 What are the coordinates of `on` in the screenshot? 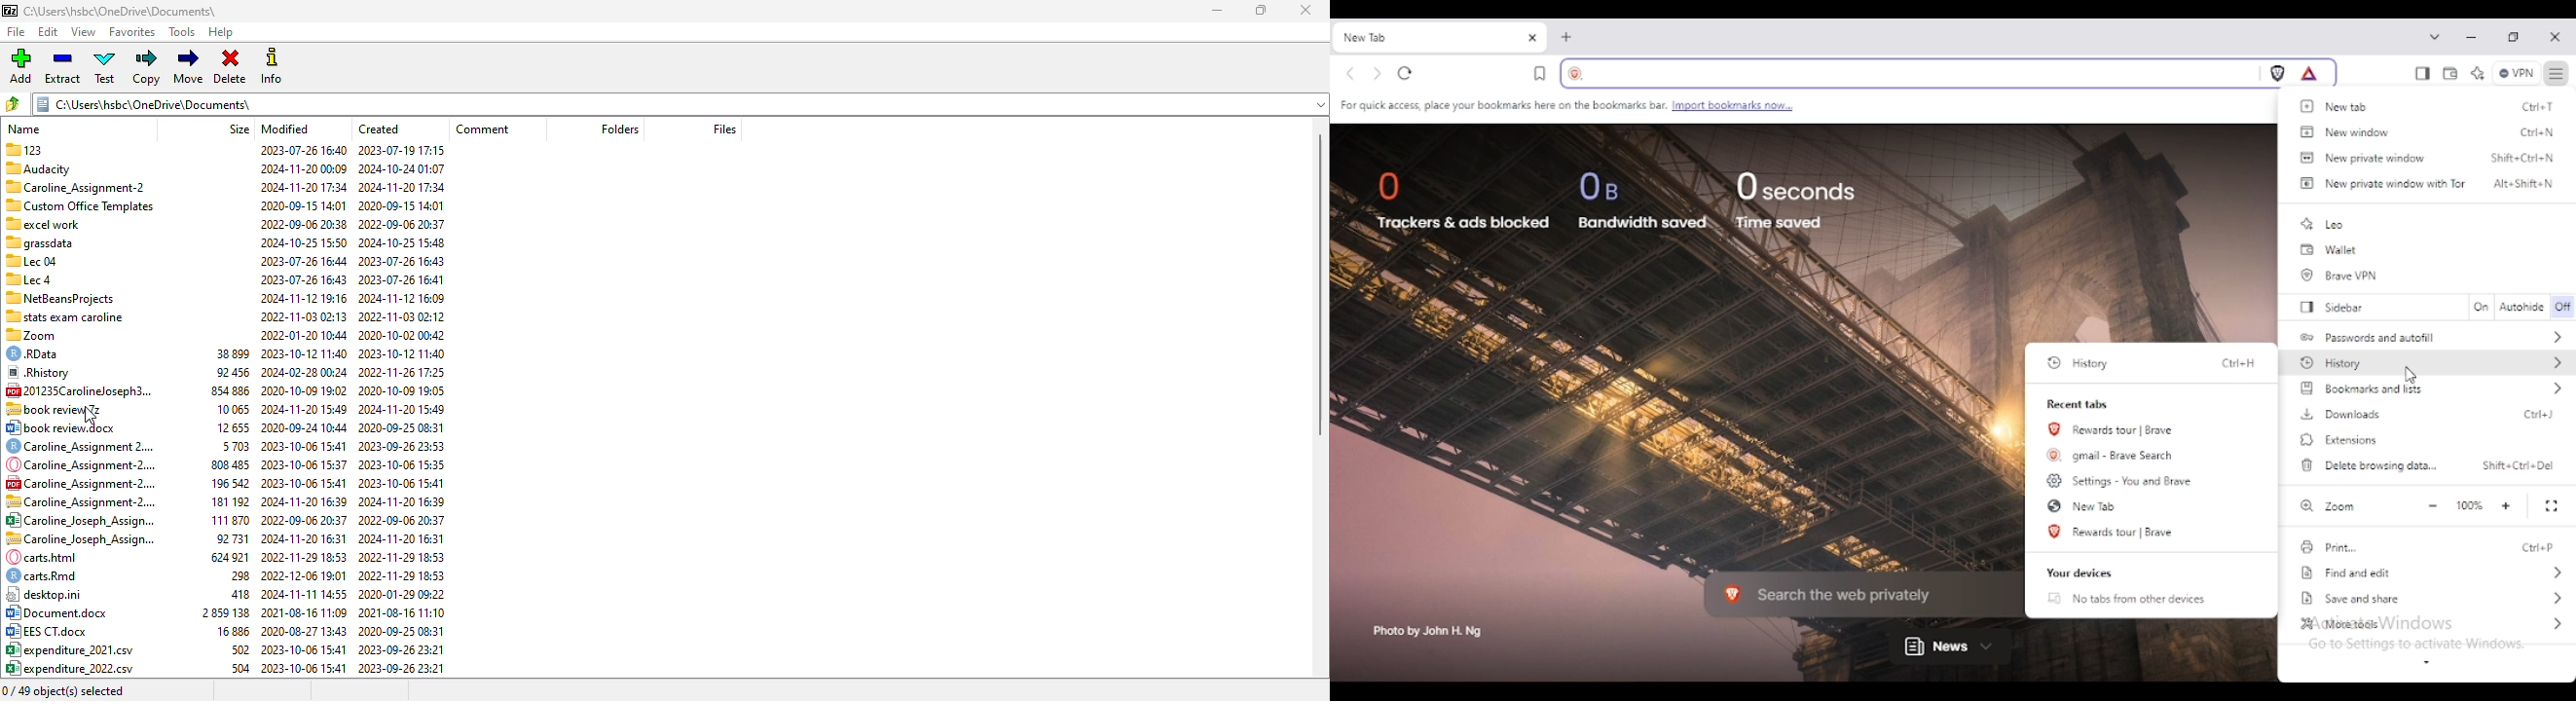 It's located at (2481, 307).